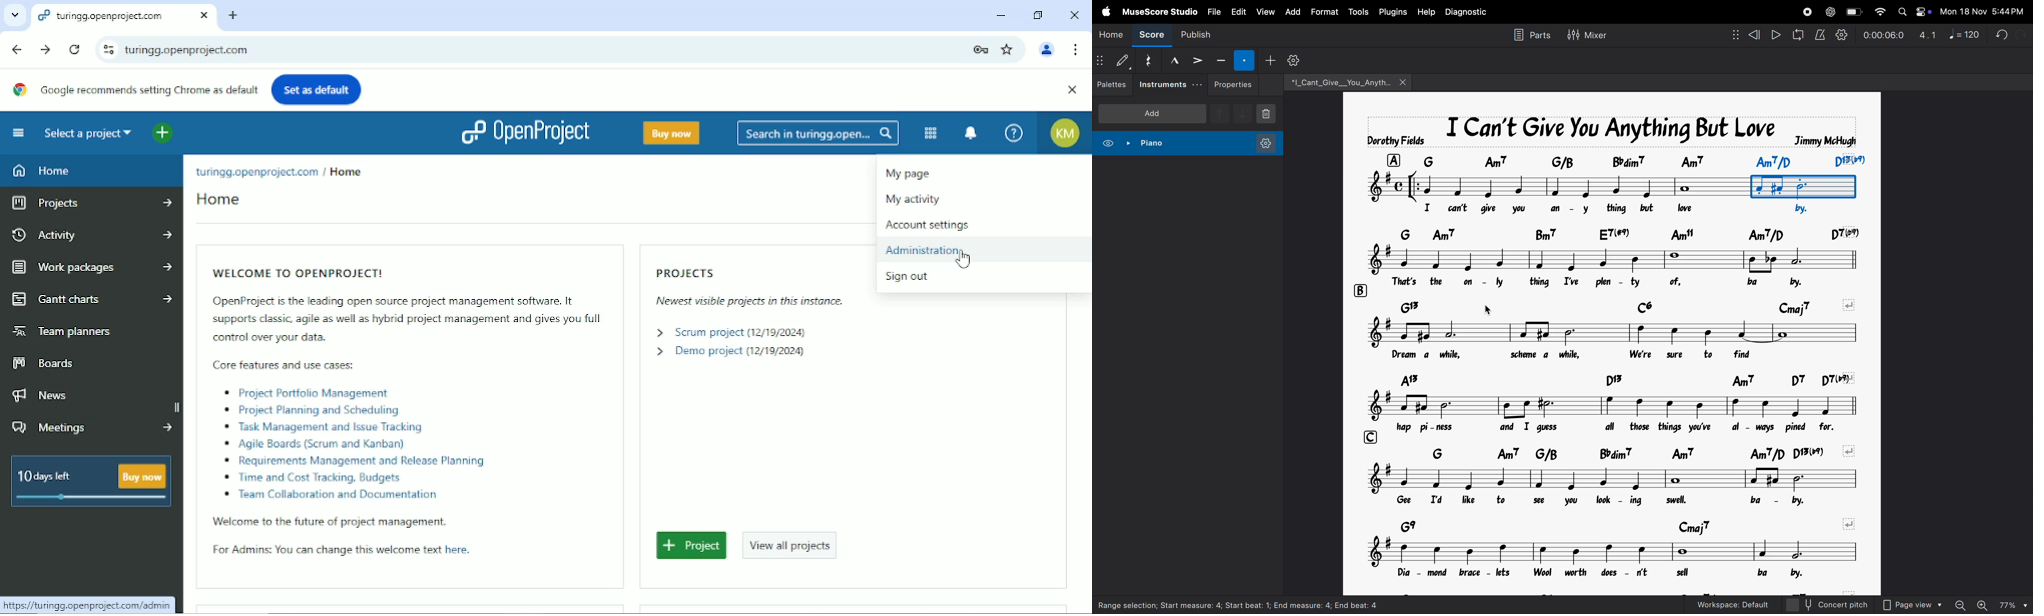  Describe the element at coordinates (1196, 36) in the screenshot. I see `publish` at that location.